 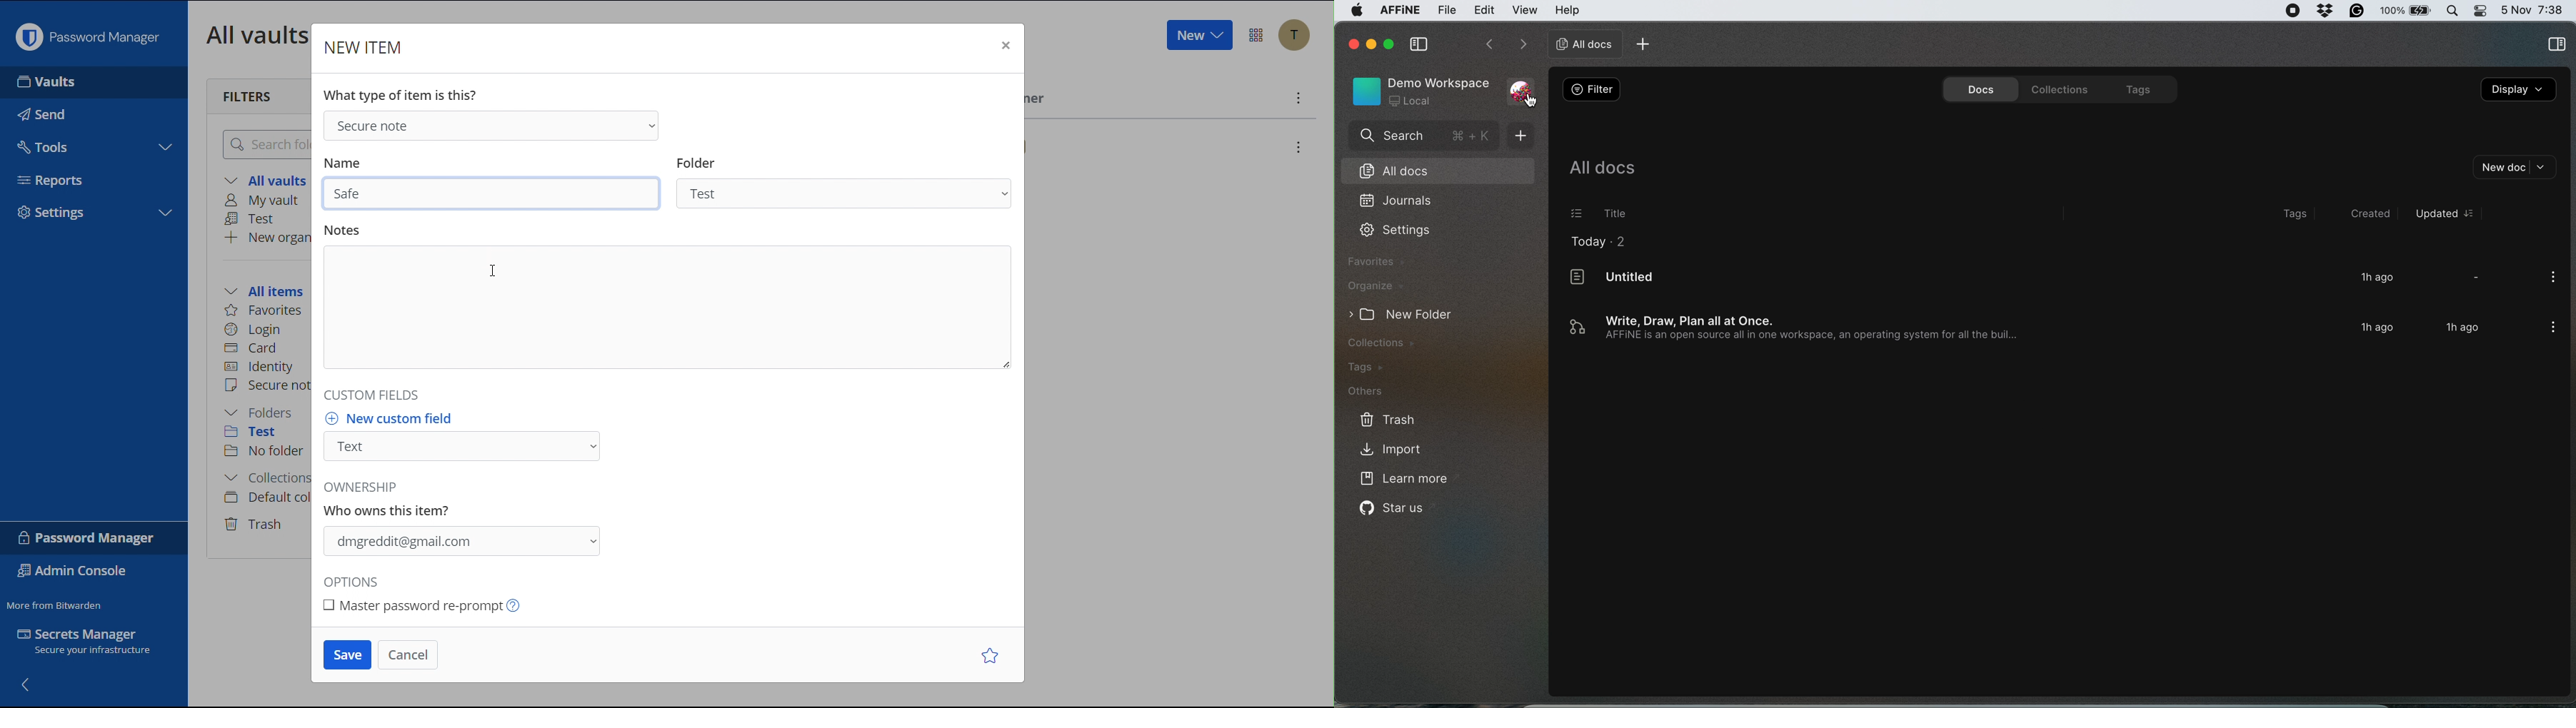 What do you see at coordinates (1256, 35) in the screenshot?
I see `More Options` at bounding box center [1256, 35].